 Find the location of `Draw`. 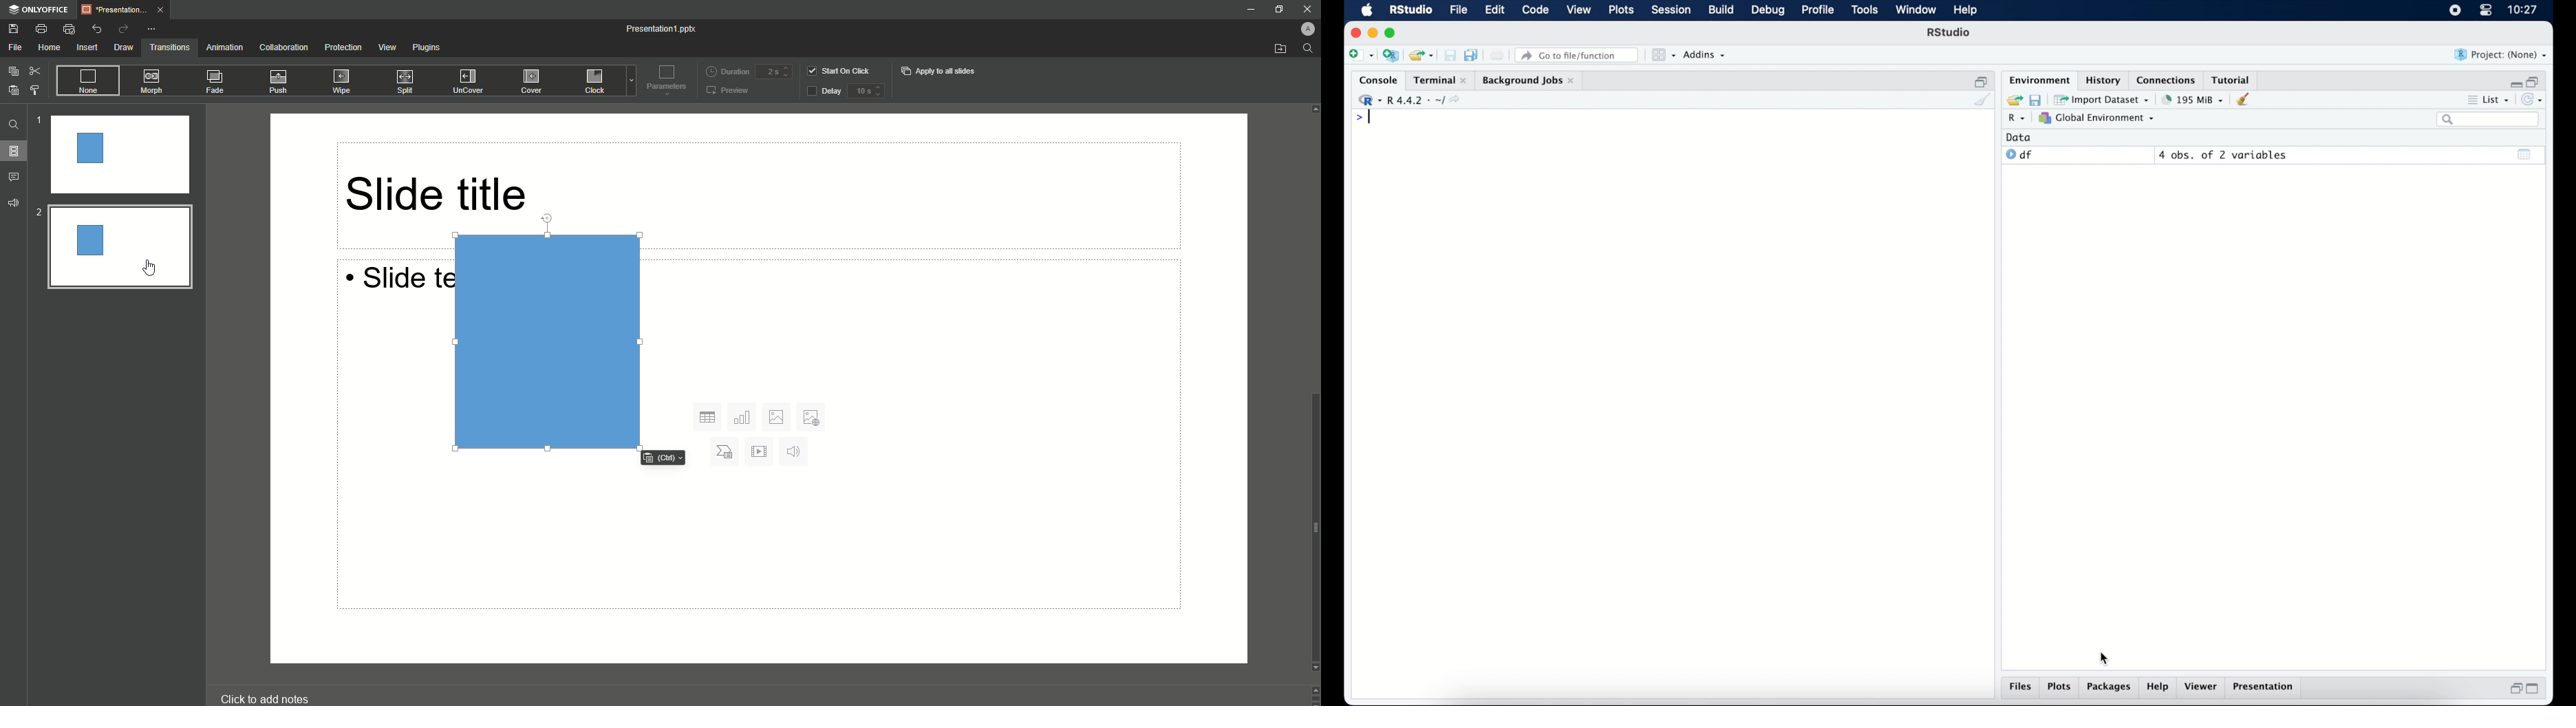

Draw is located at coordinates (122, 47).